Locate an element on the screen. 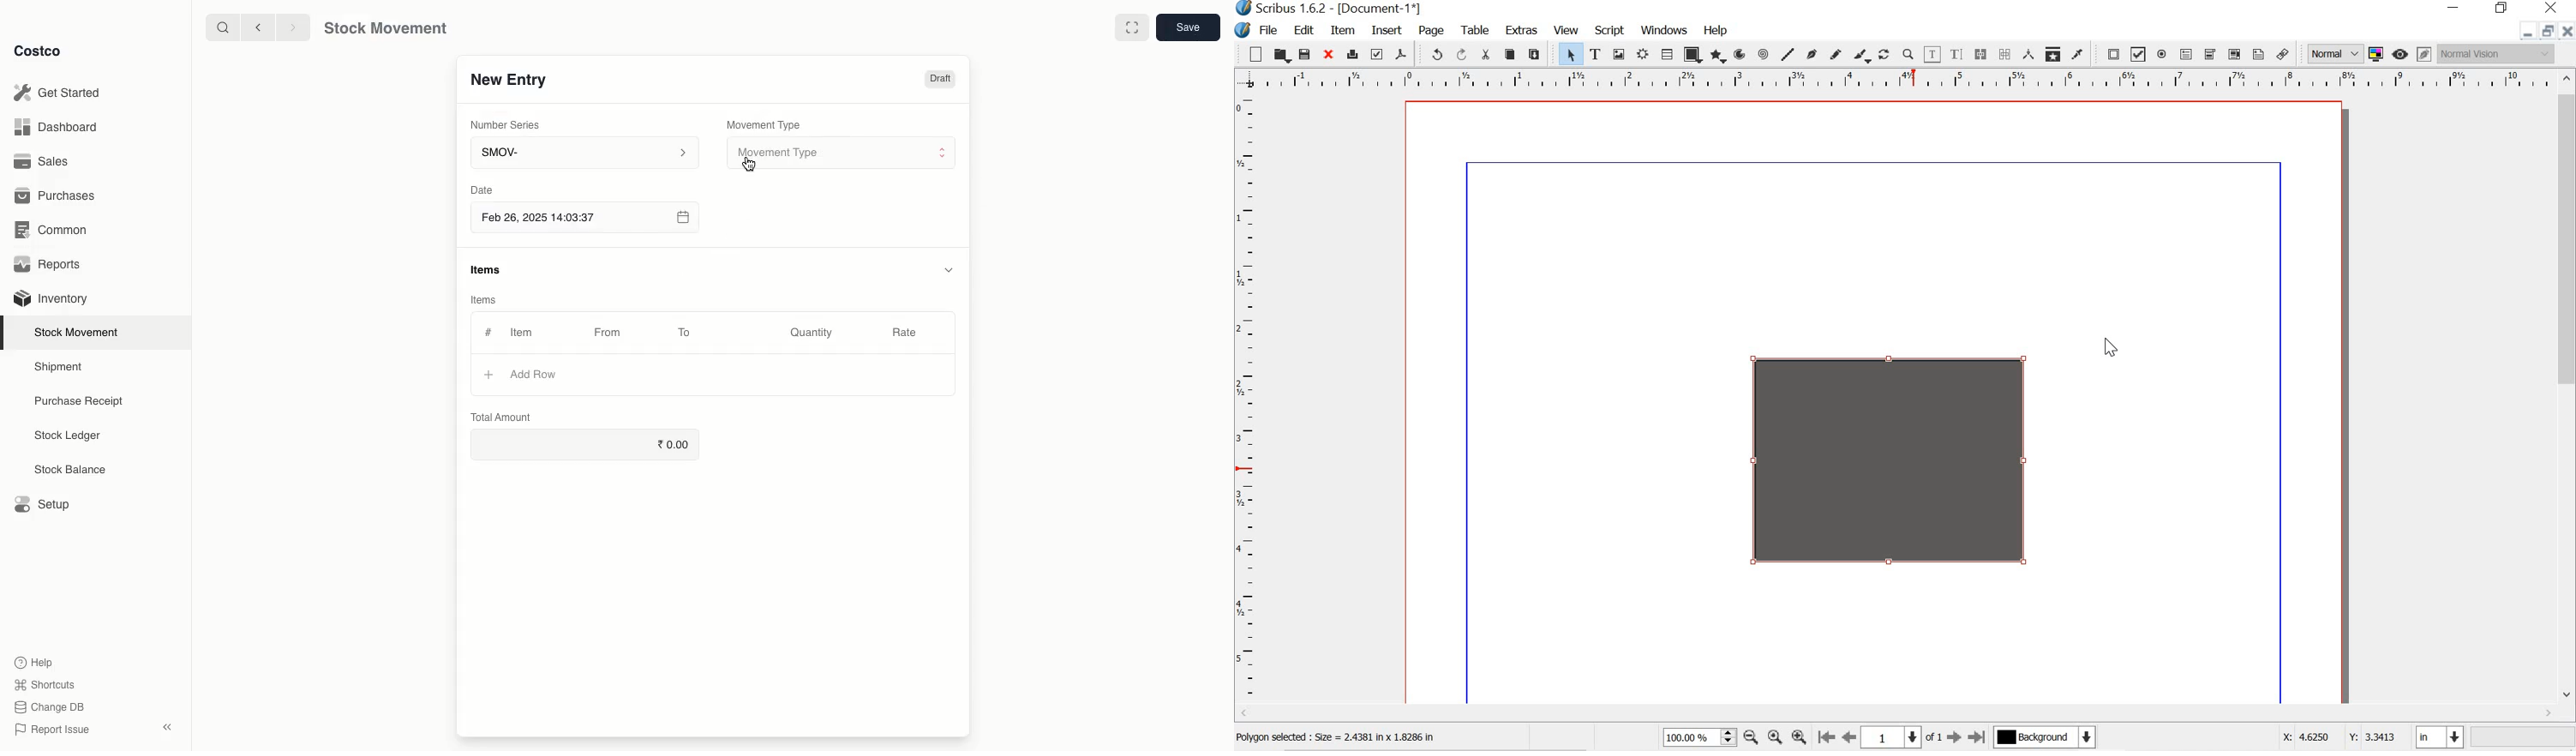 The height and width of the screenshot is (756, 2576). Add Row is located at coordinates (536, 372).